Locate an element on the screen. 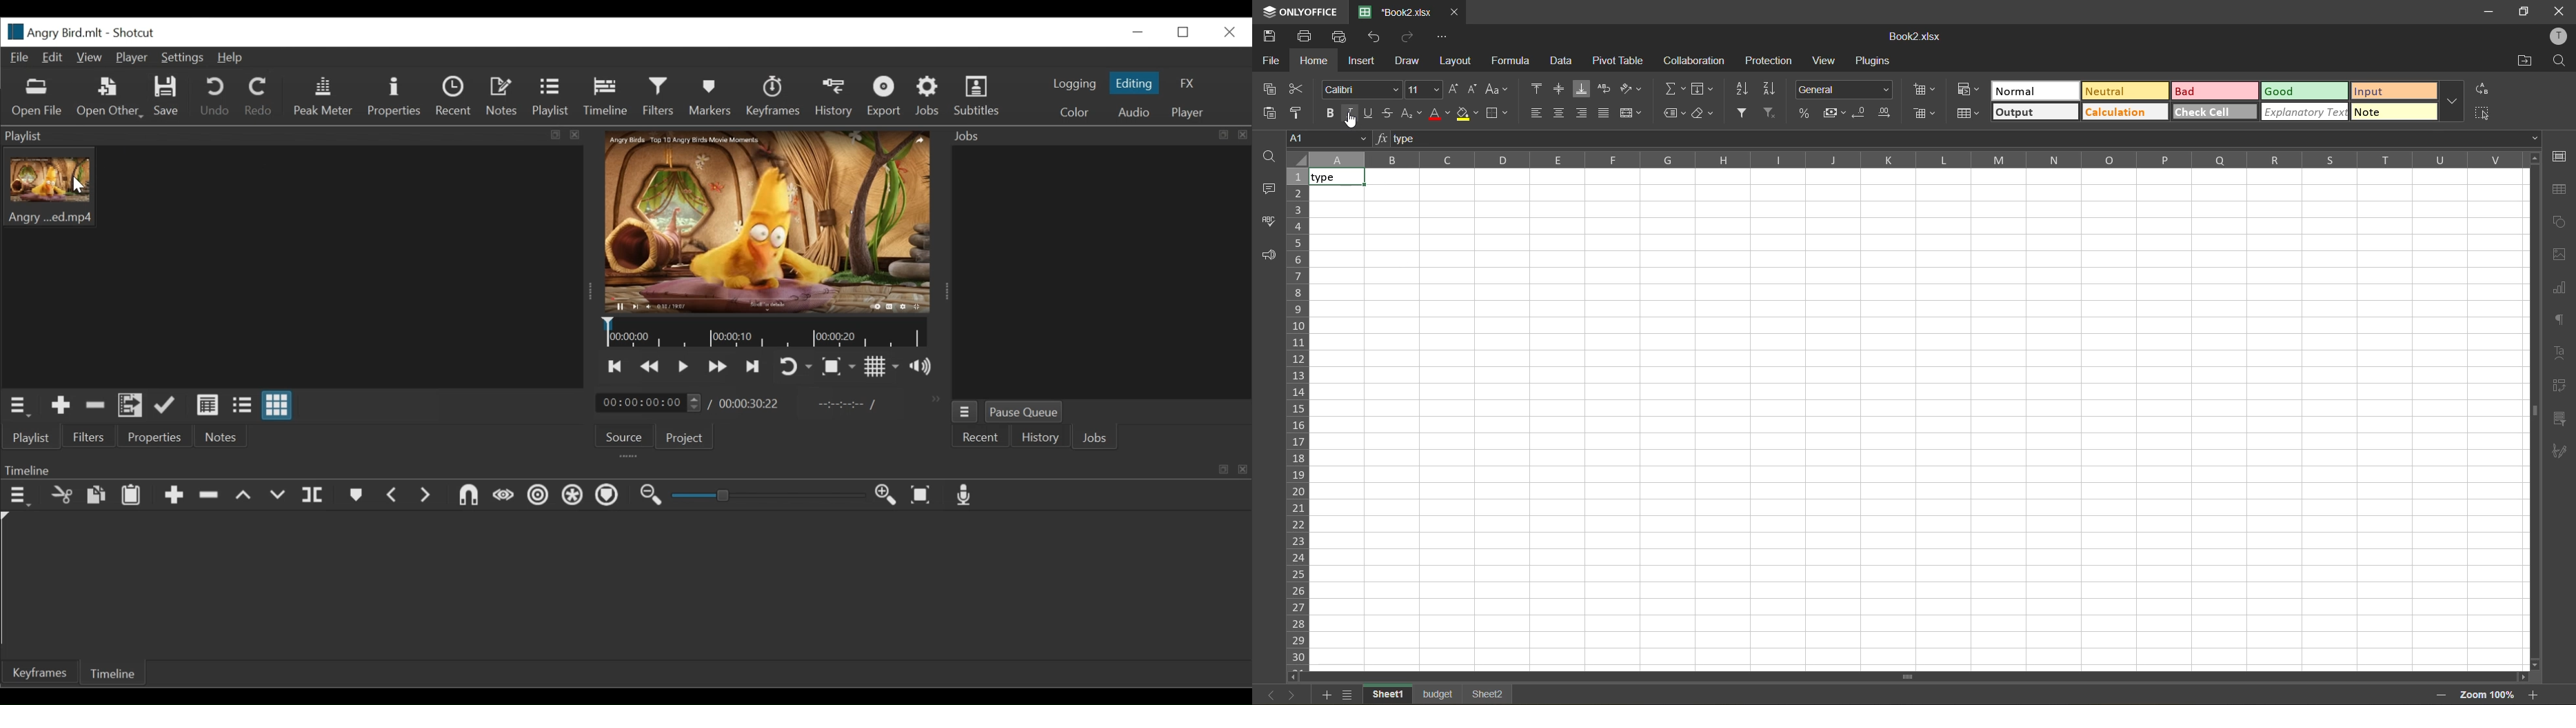  Close is located at coordinates (1229, 33).